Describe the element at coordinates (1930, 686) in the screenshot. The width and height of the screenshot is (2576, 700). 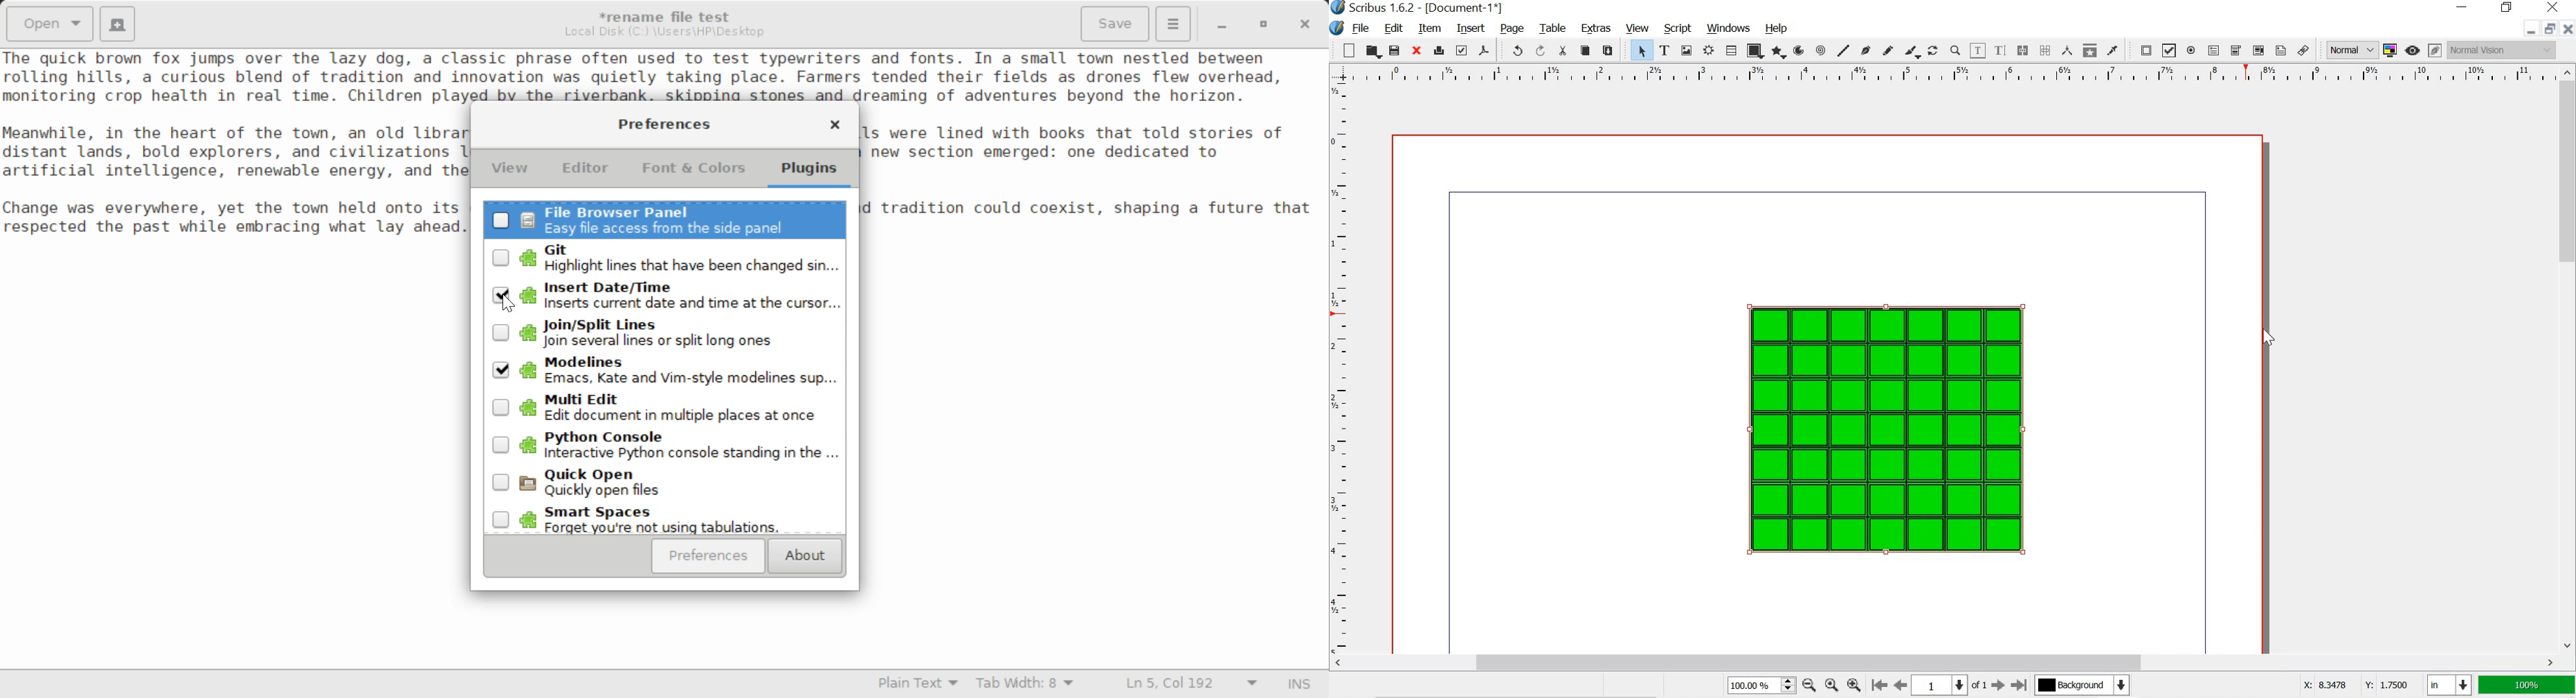
I see `1` at that location.